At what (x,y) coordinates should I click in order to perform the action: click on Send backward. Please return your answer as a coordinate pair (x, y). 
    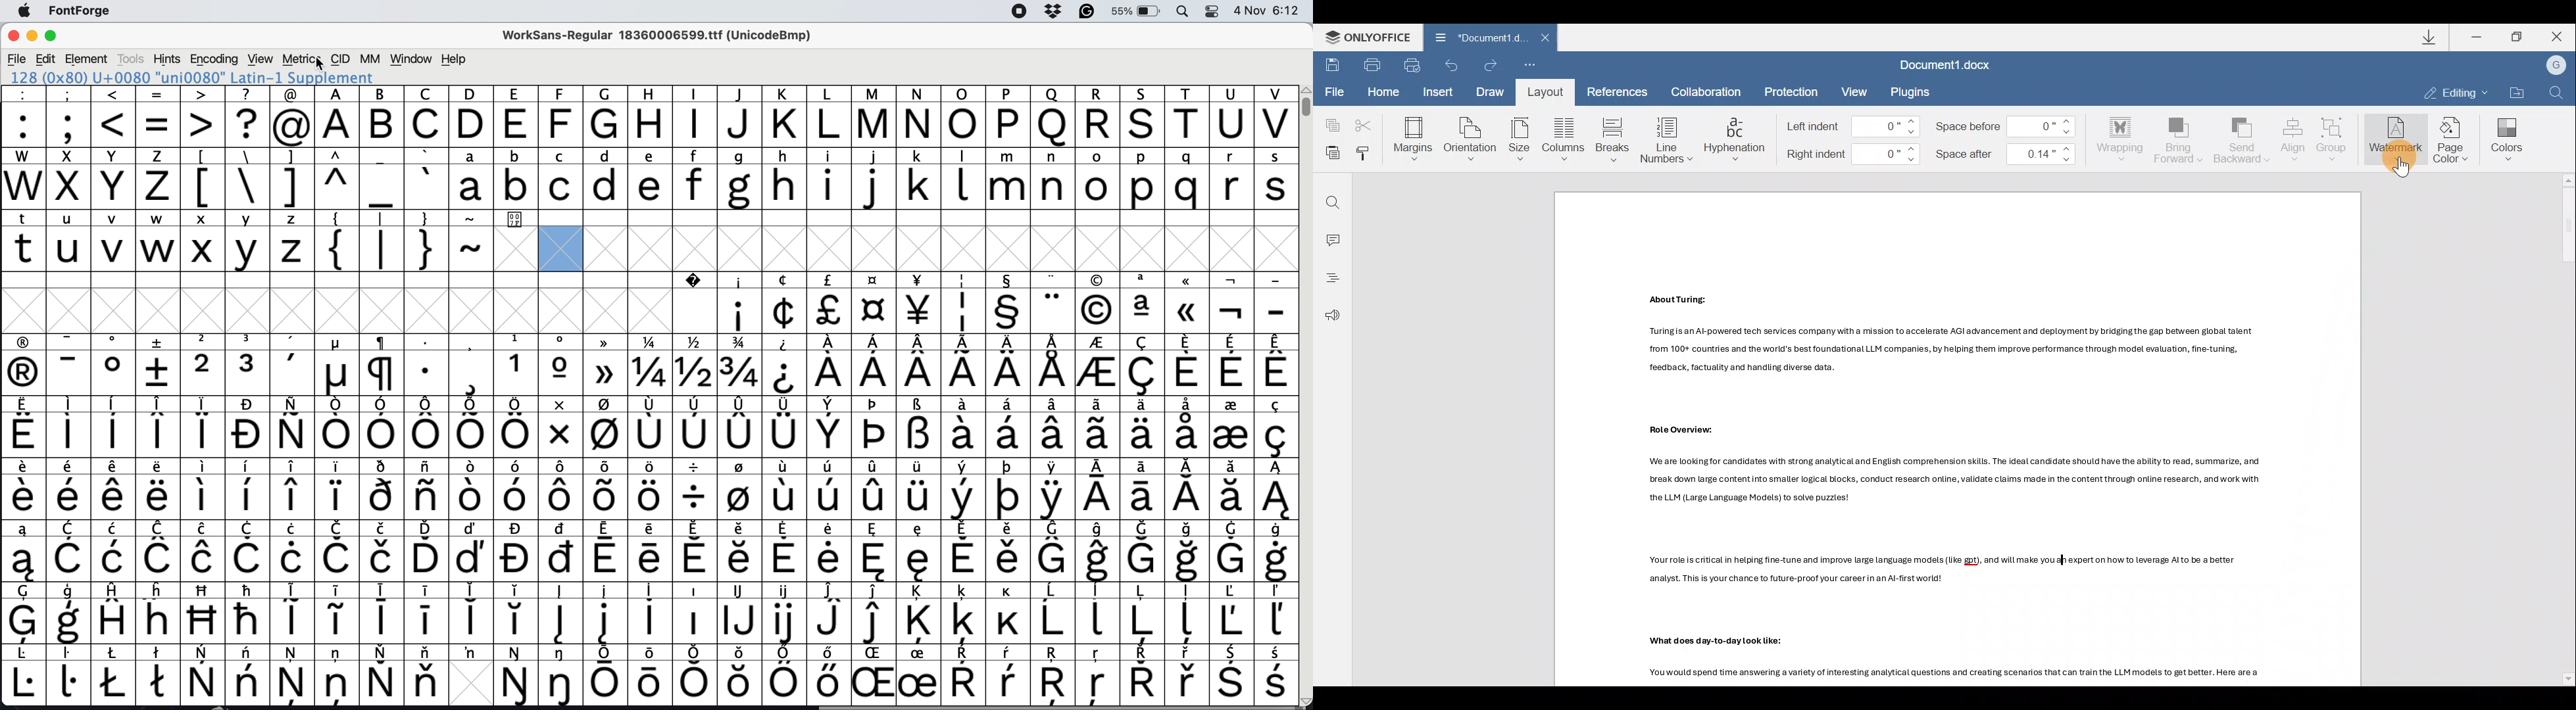
    Looking at the image, I should click on (2243, 139).